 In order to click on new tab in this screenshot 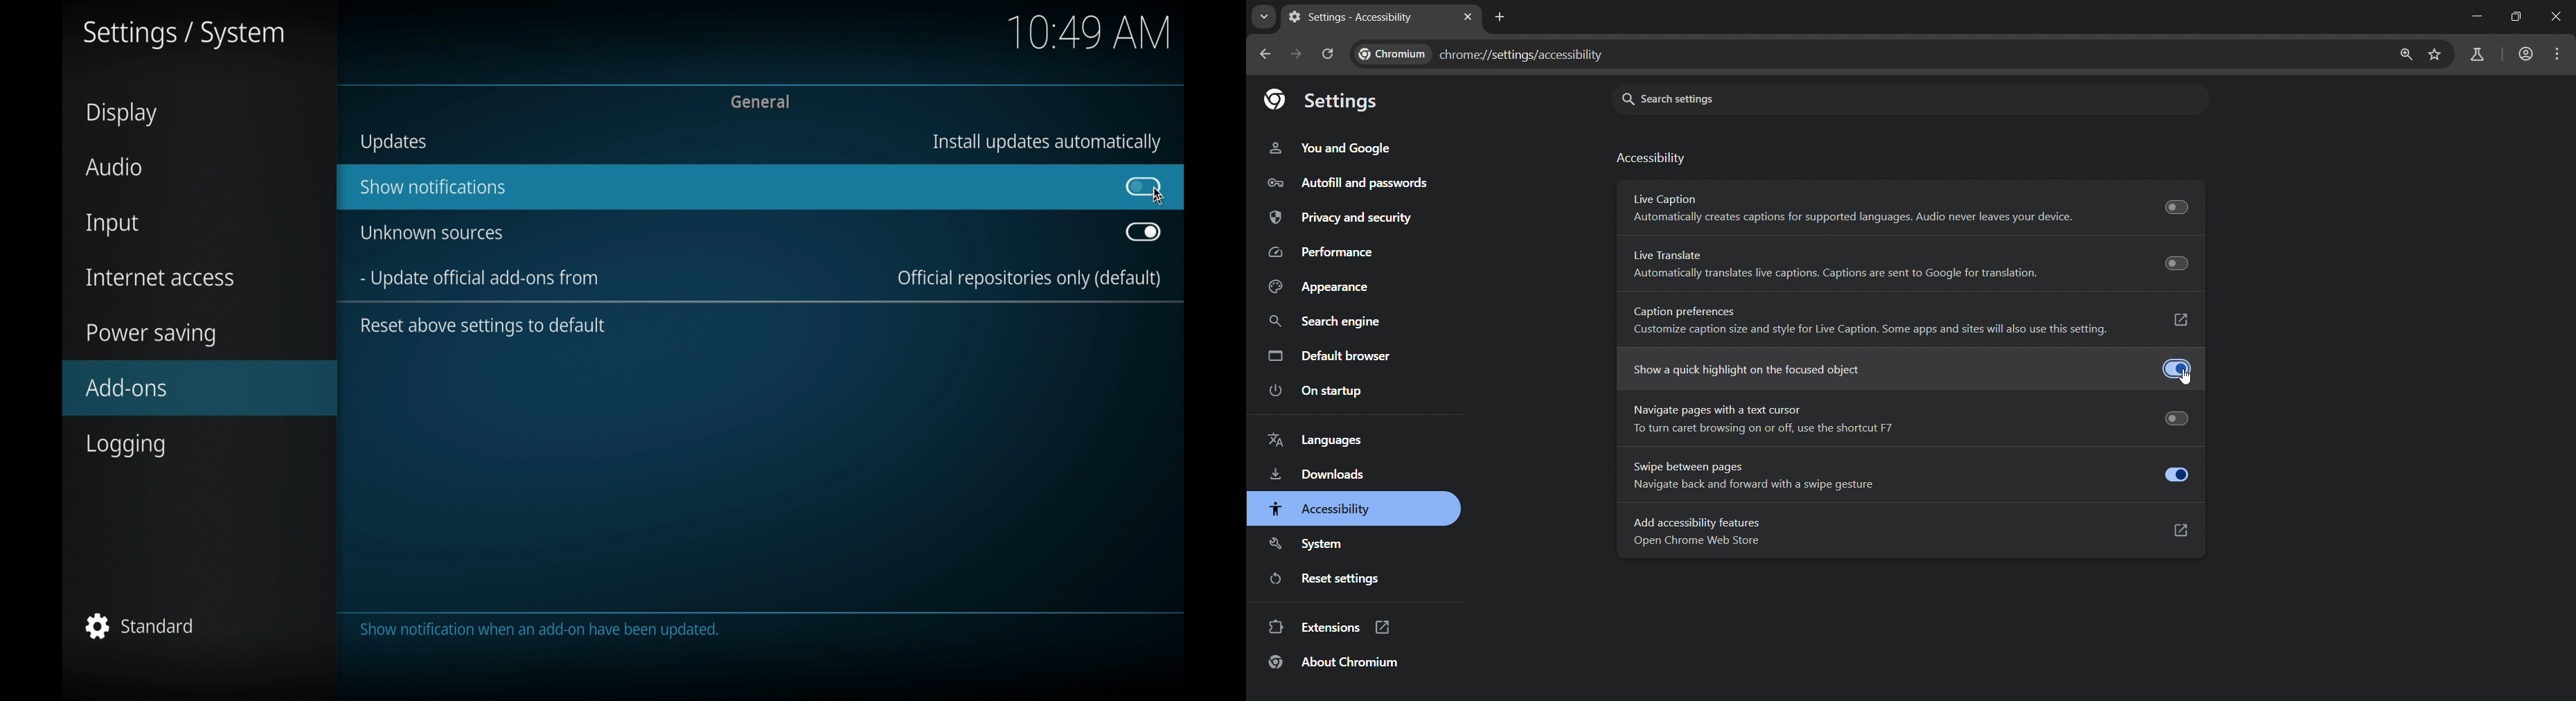, I will do `click(1500, 19)`.